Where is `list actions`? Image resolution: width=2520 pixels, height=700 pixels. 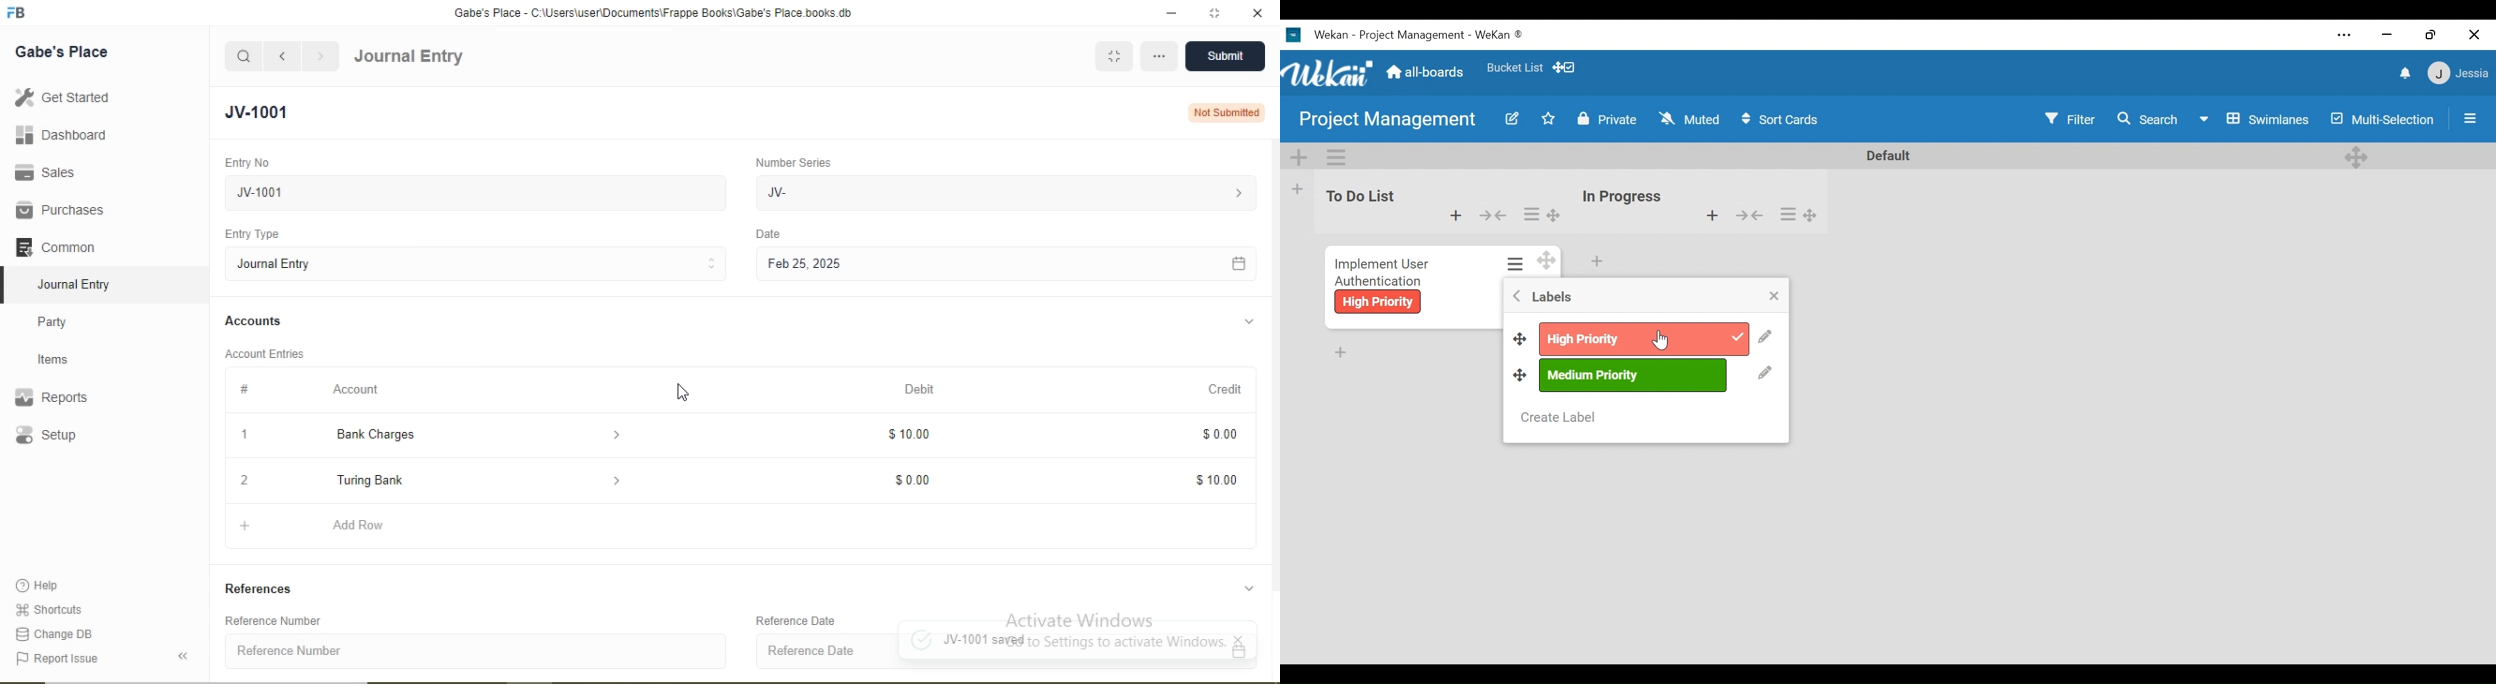 list actions is located at coordinates (1789, 215).